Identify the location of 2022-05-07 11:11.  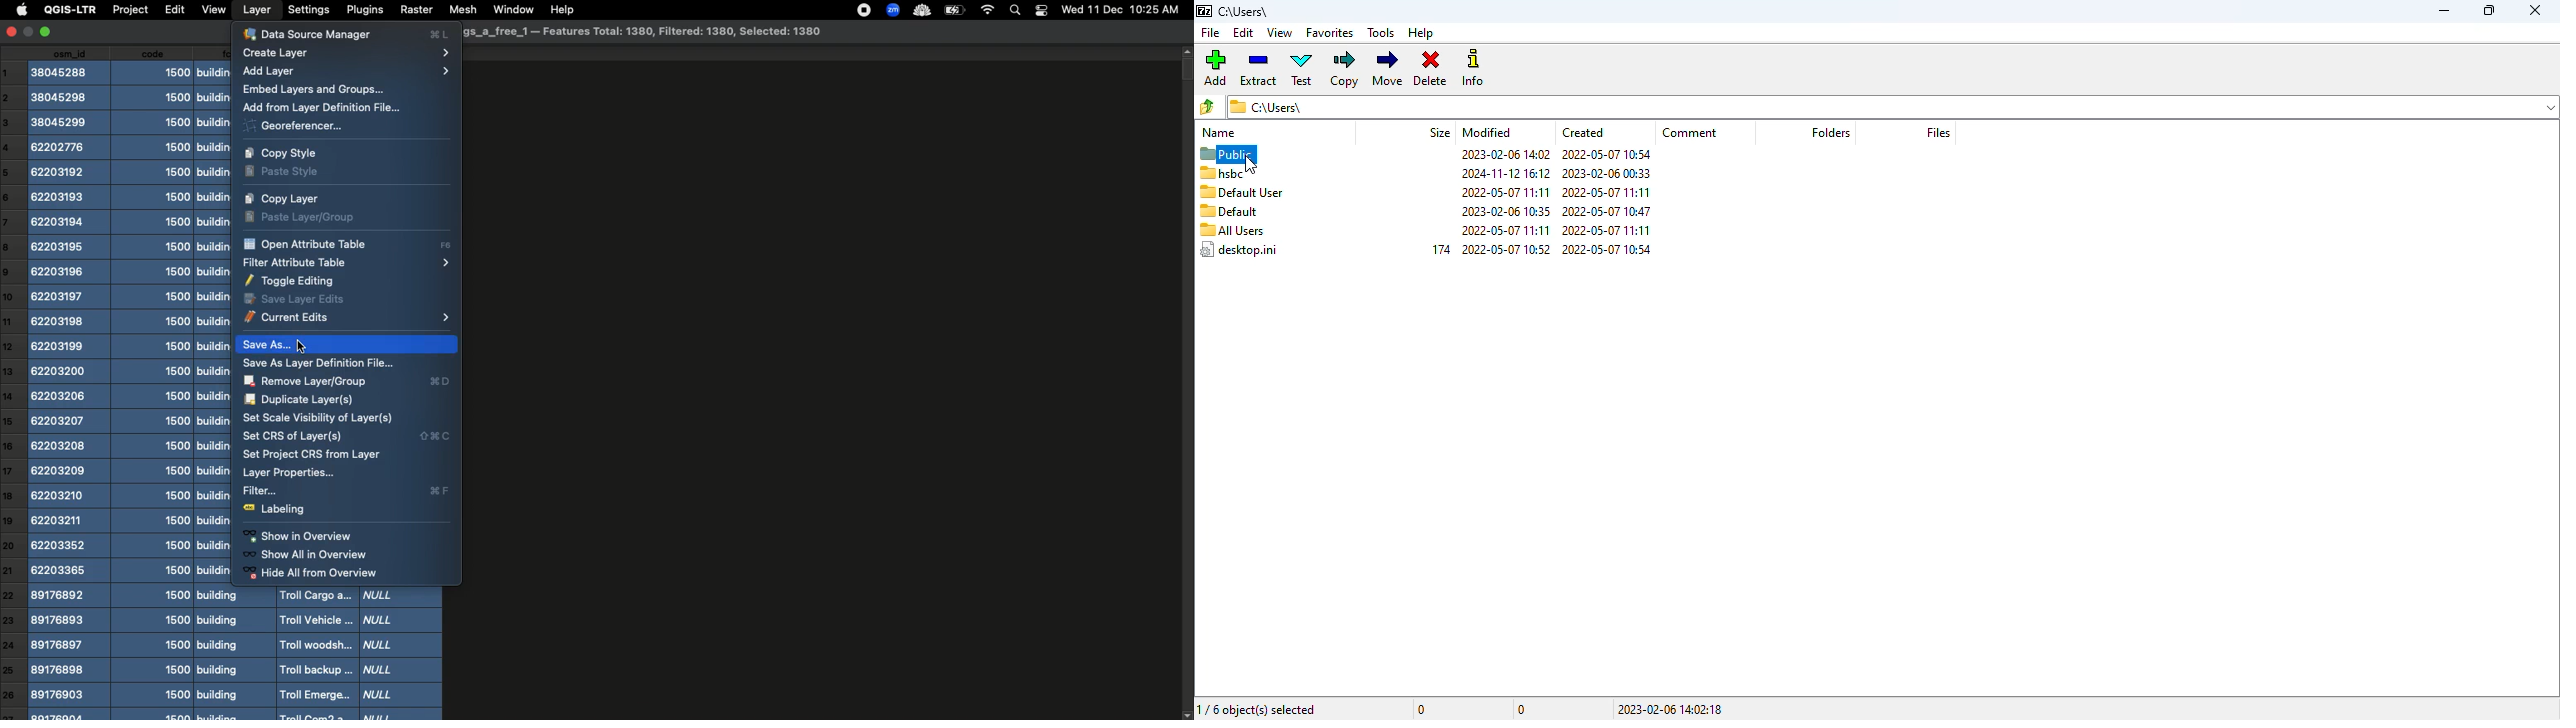
(1499, 192).